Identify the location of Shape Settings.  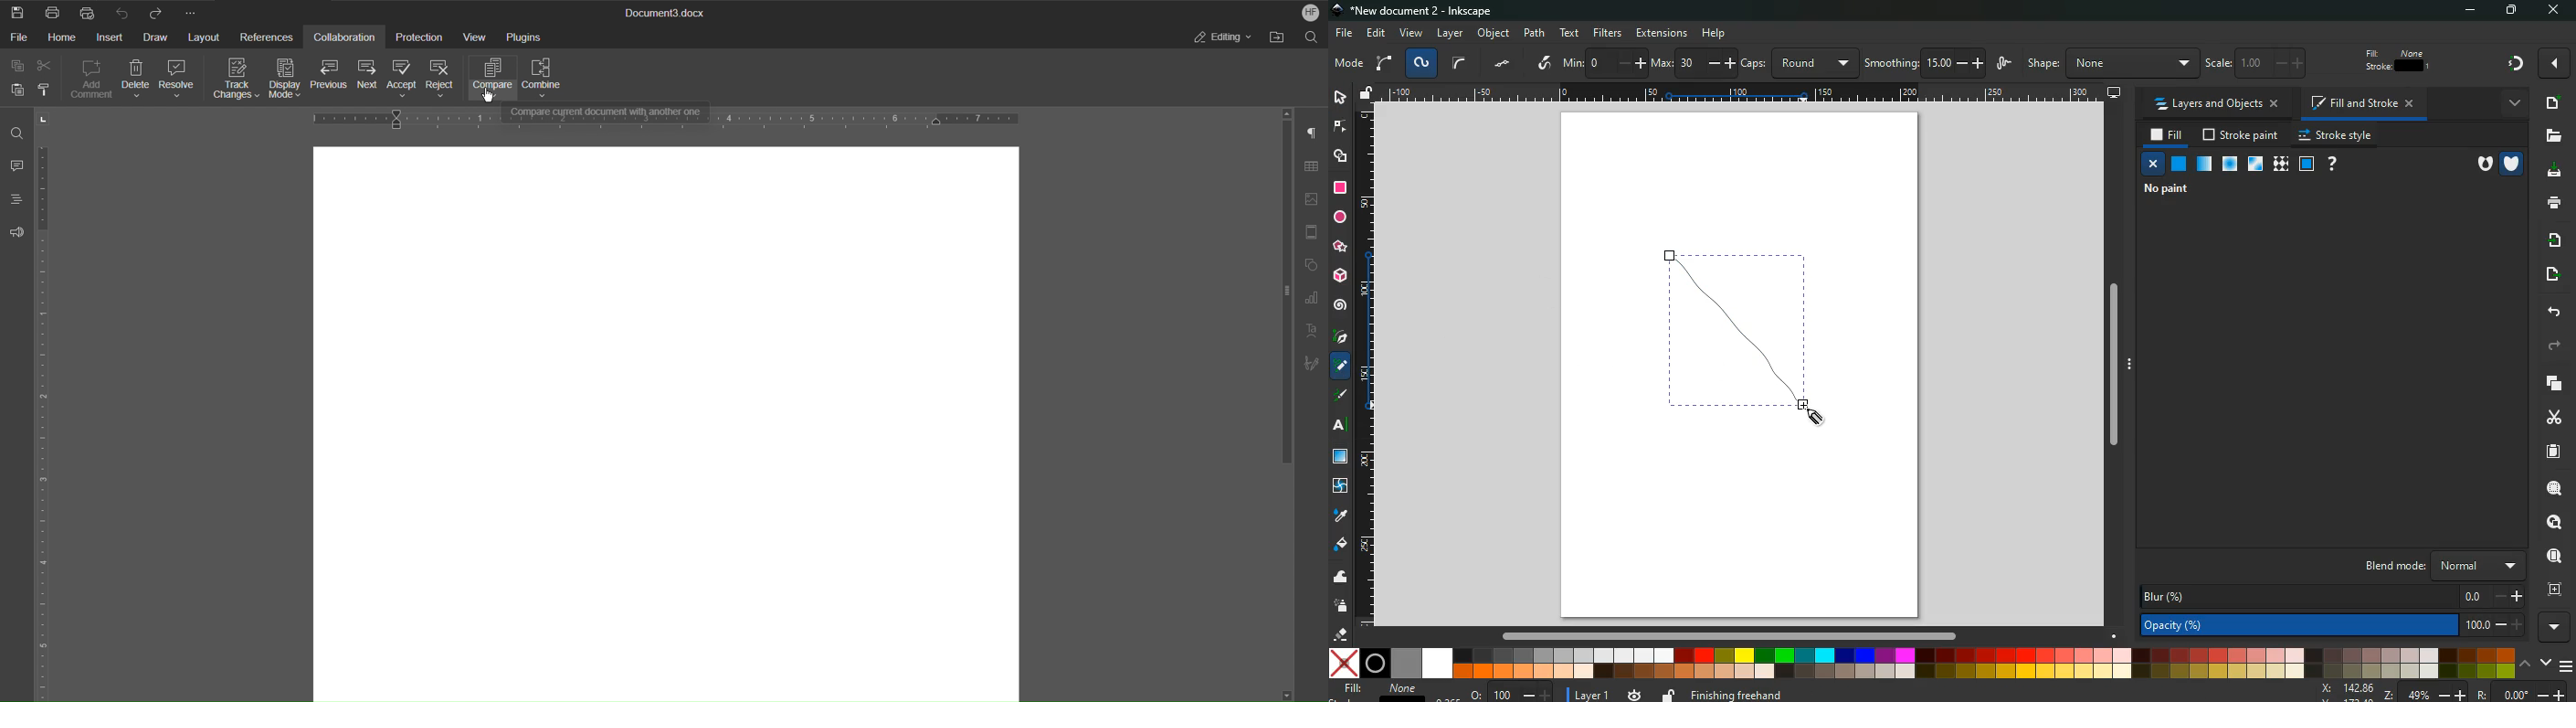
(1313, 264).